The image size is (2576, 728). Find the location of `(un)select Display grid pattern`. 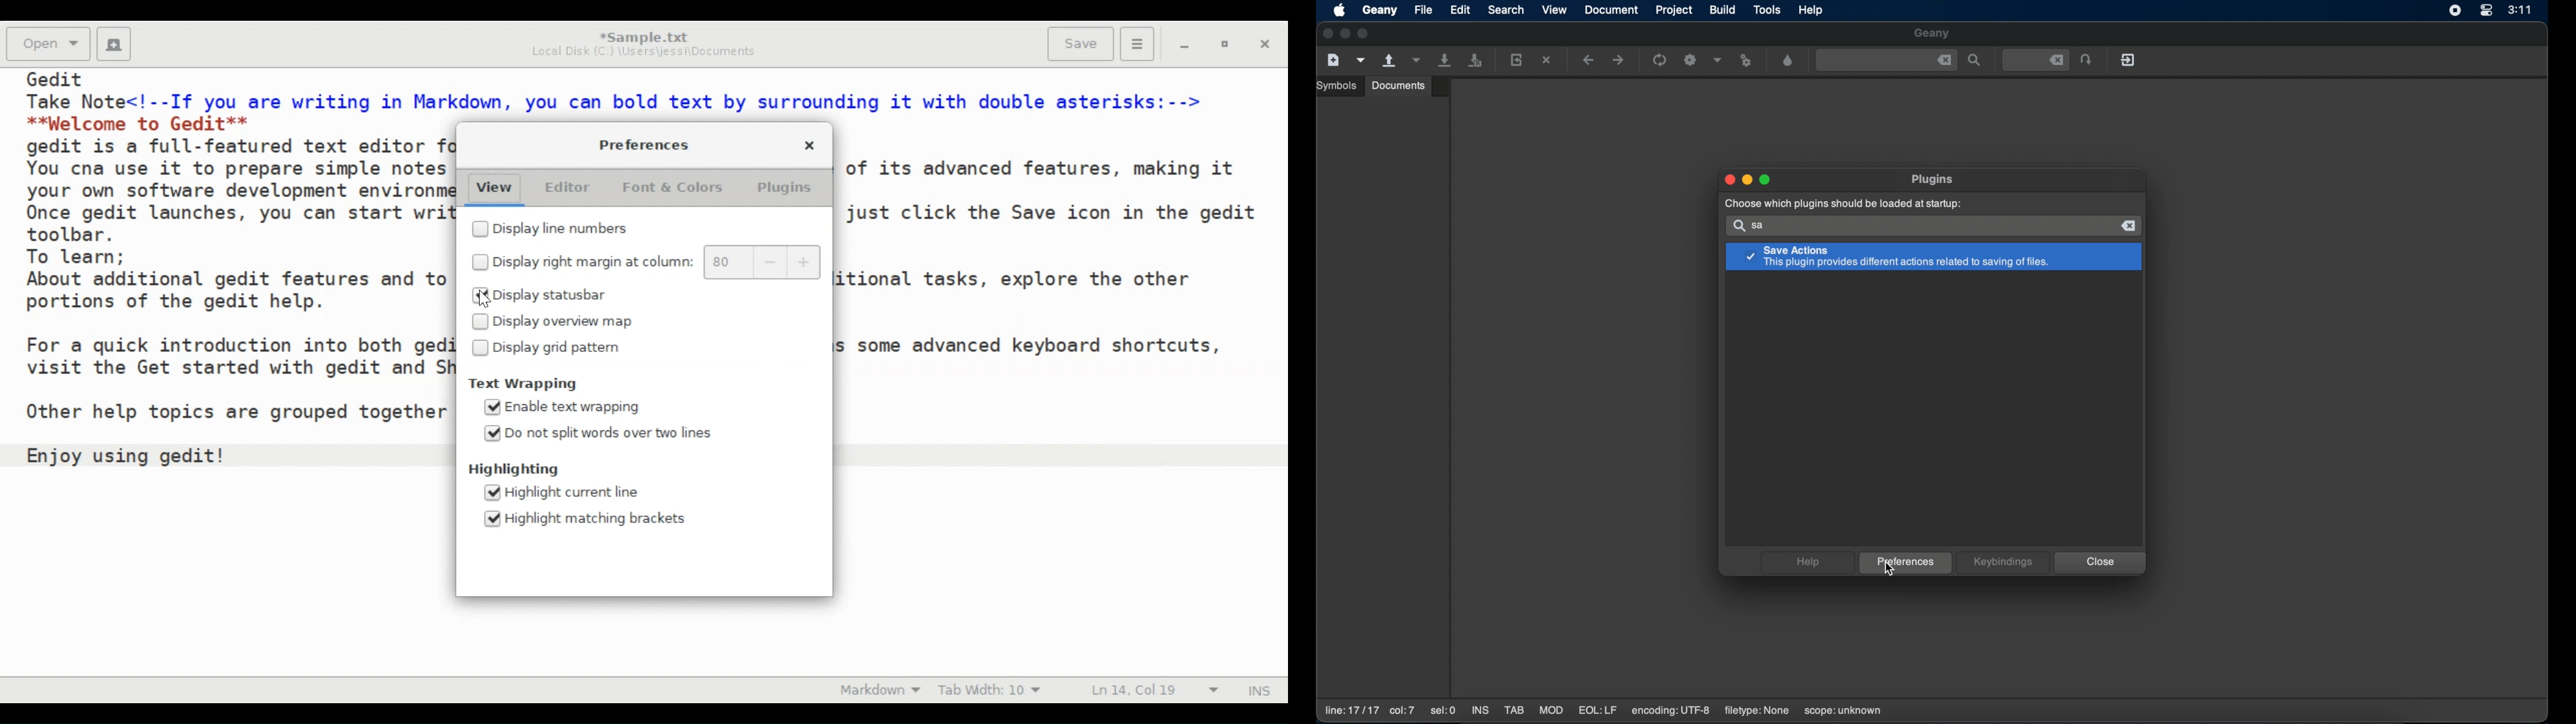

(un)select Display grid pattern is located at coordinates (553, 348).